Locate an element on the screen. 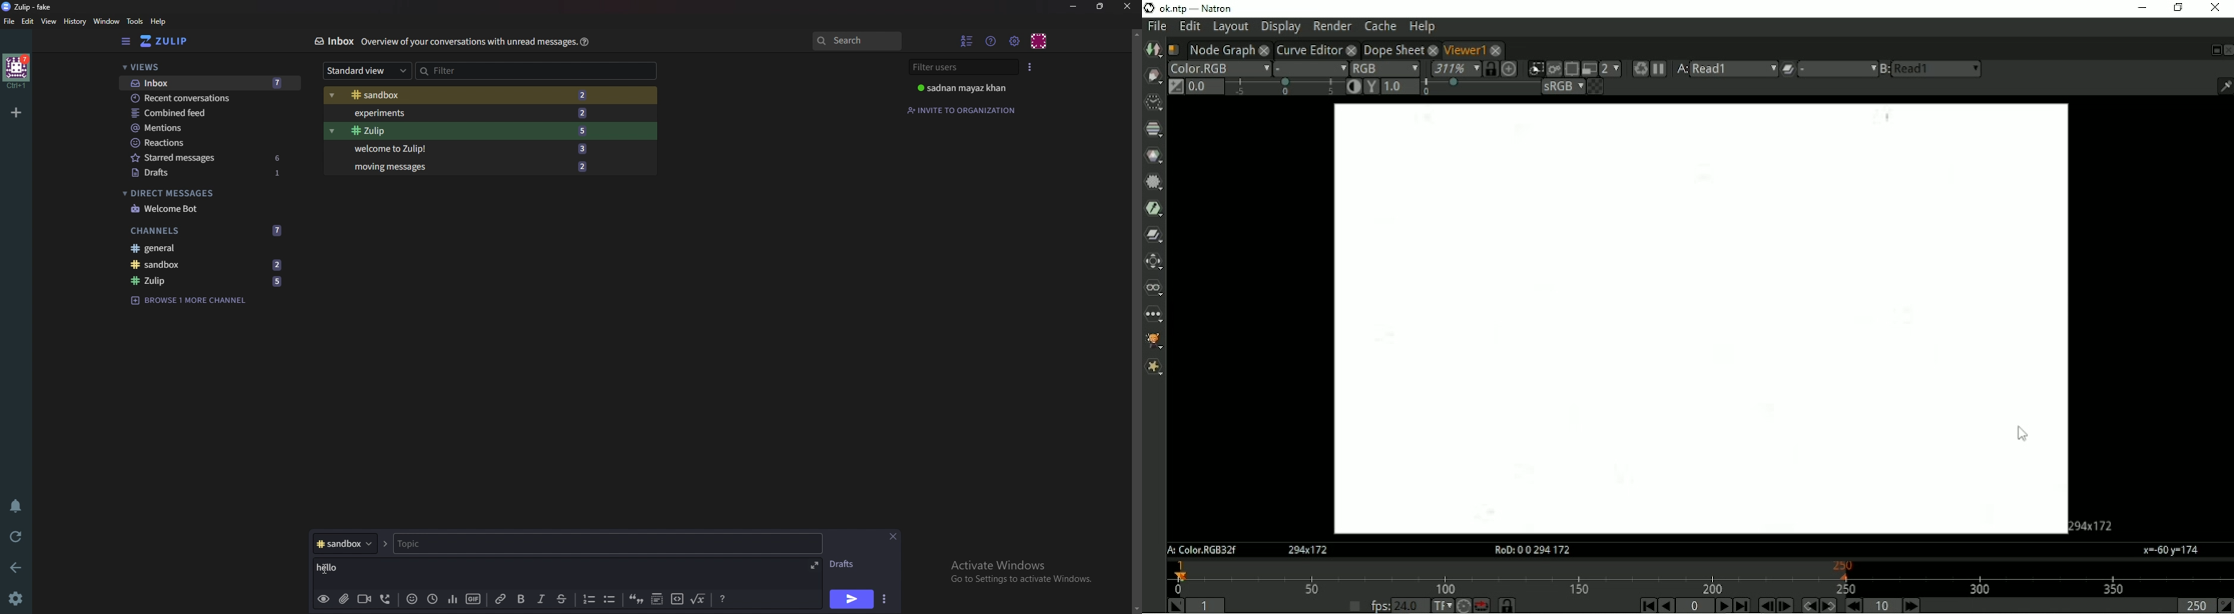 The image size is (2240, 616). Drafts is located at coordinates (846, 564).